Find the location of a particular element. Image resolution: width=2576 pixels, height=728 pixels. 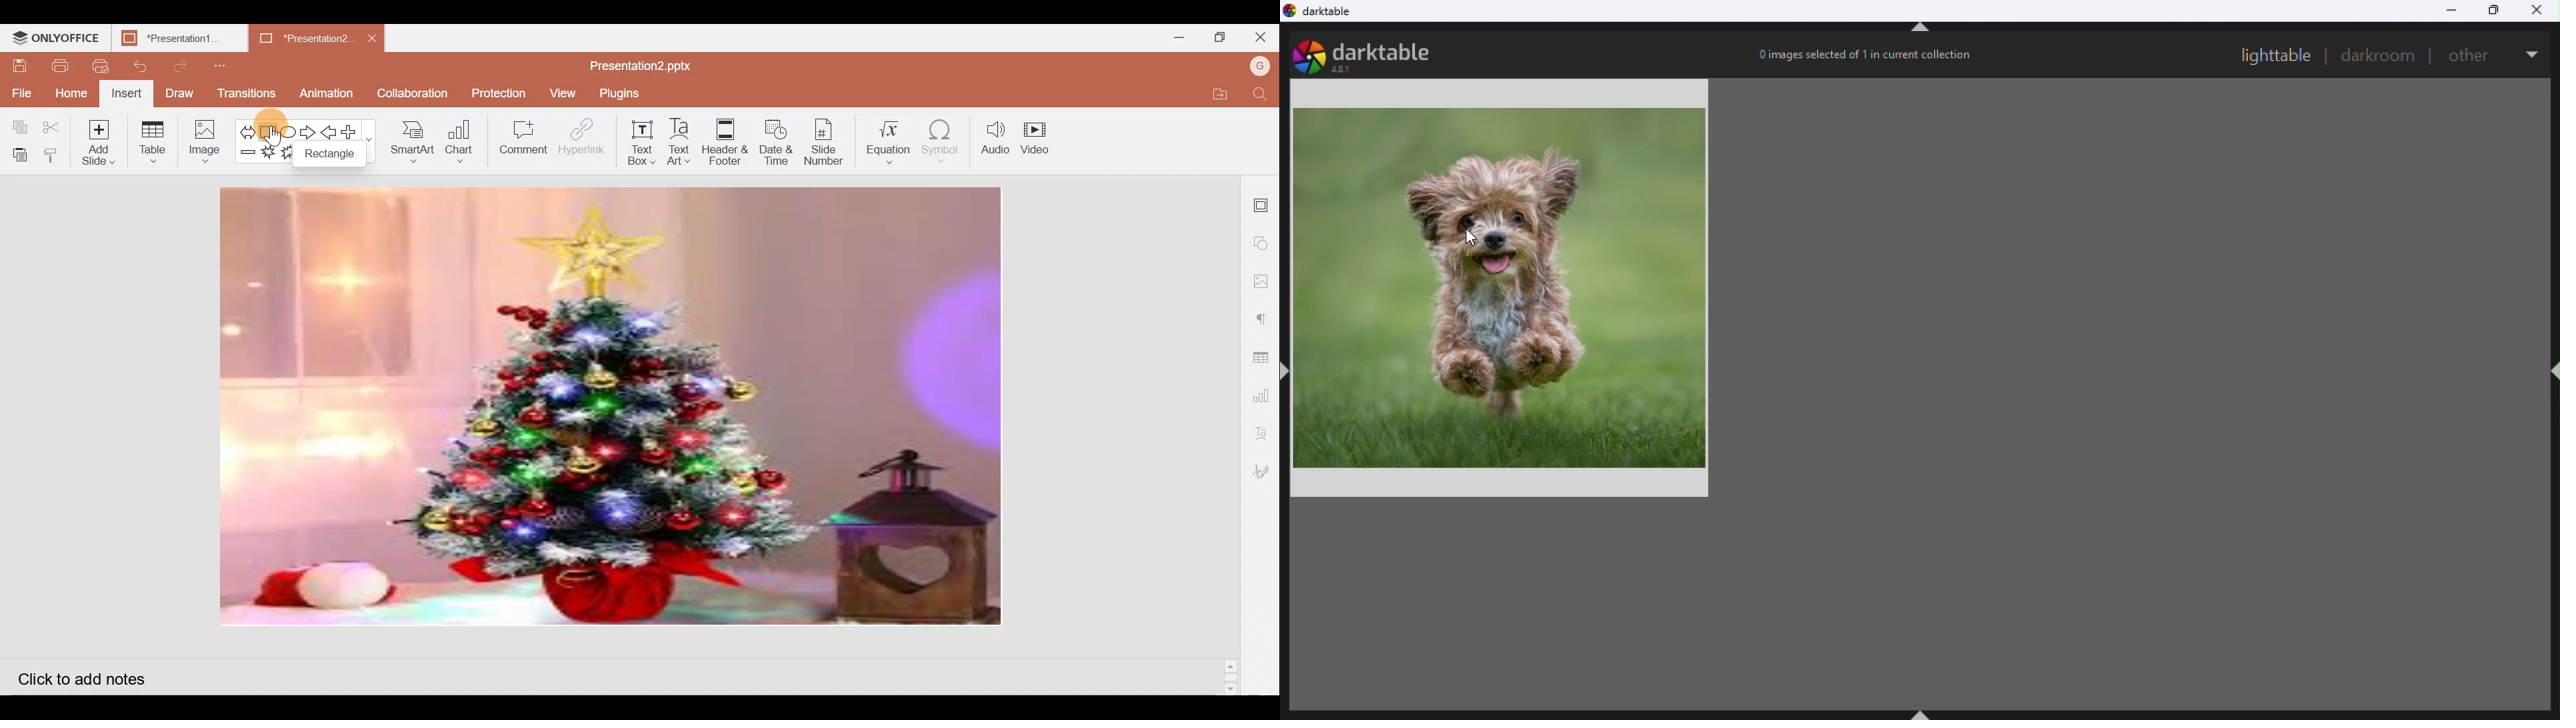

Cut is located at coordinates (53, 123).